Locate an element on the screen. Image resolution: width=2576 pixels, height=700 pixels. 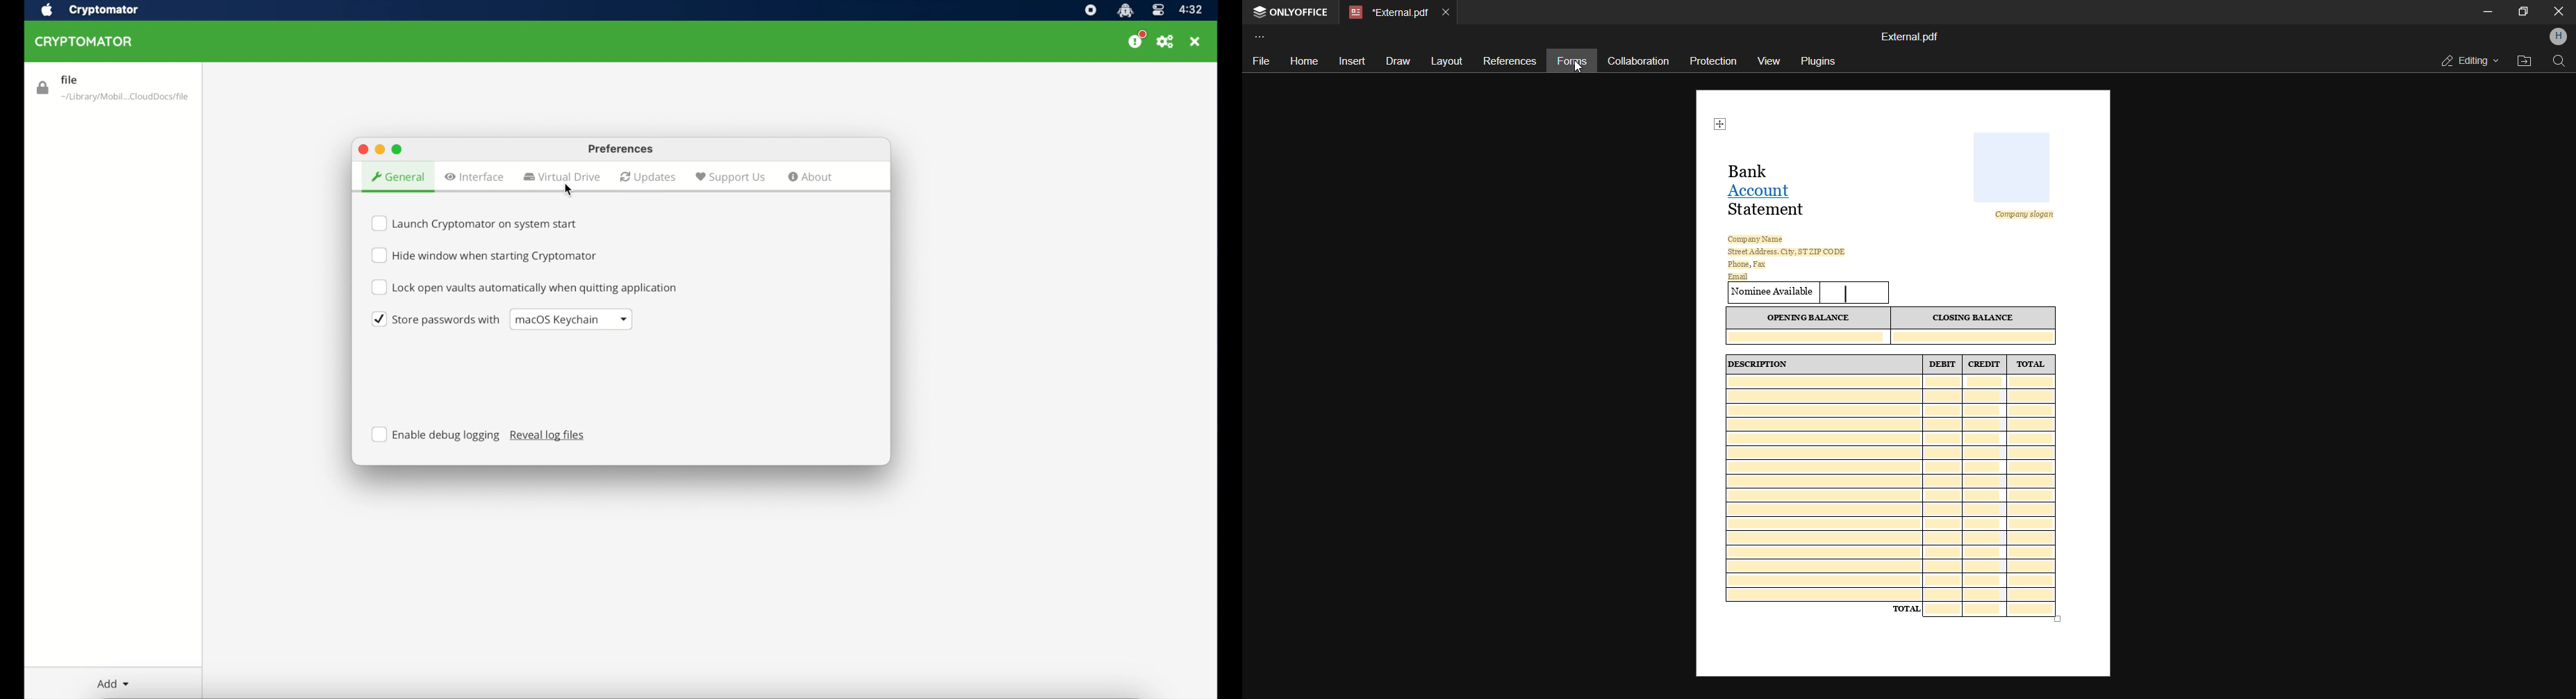
current open pdf is located at coordinates (1388, 13).